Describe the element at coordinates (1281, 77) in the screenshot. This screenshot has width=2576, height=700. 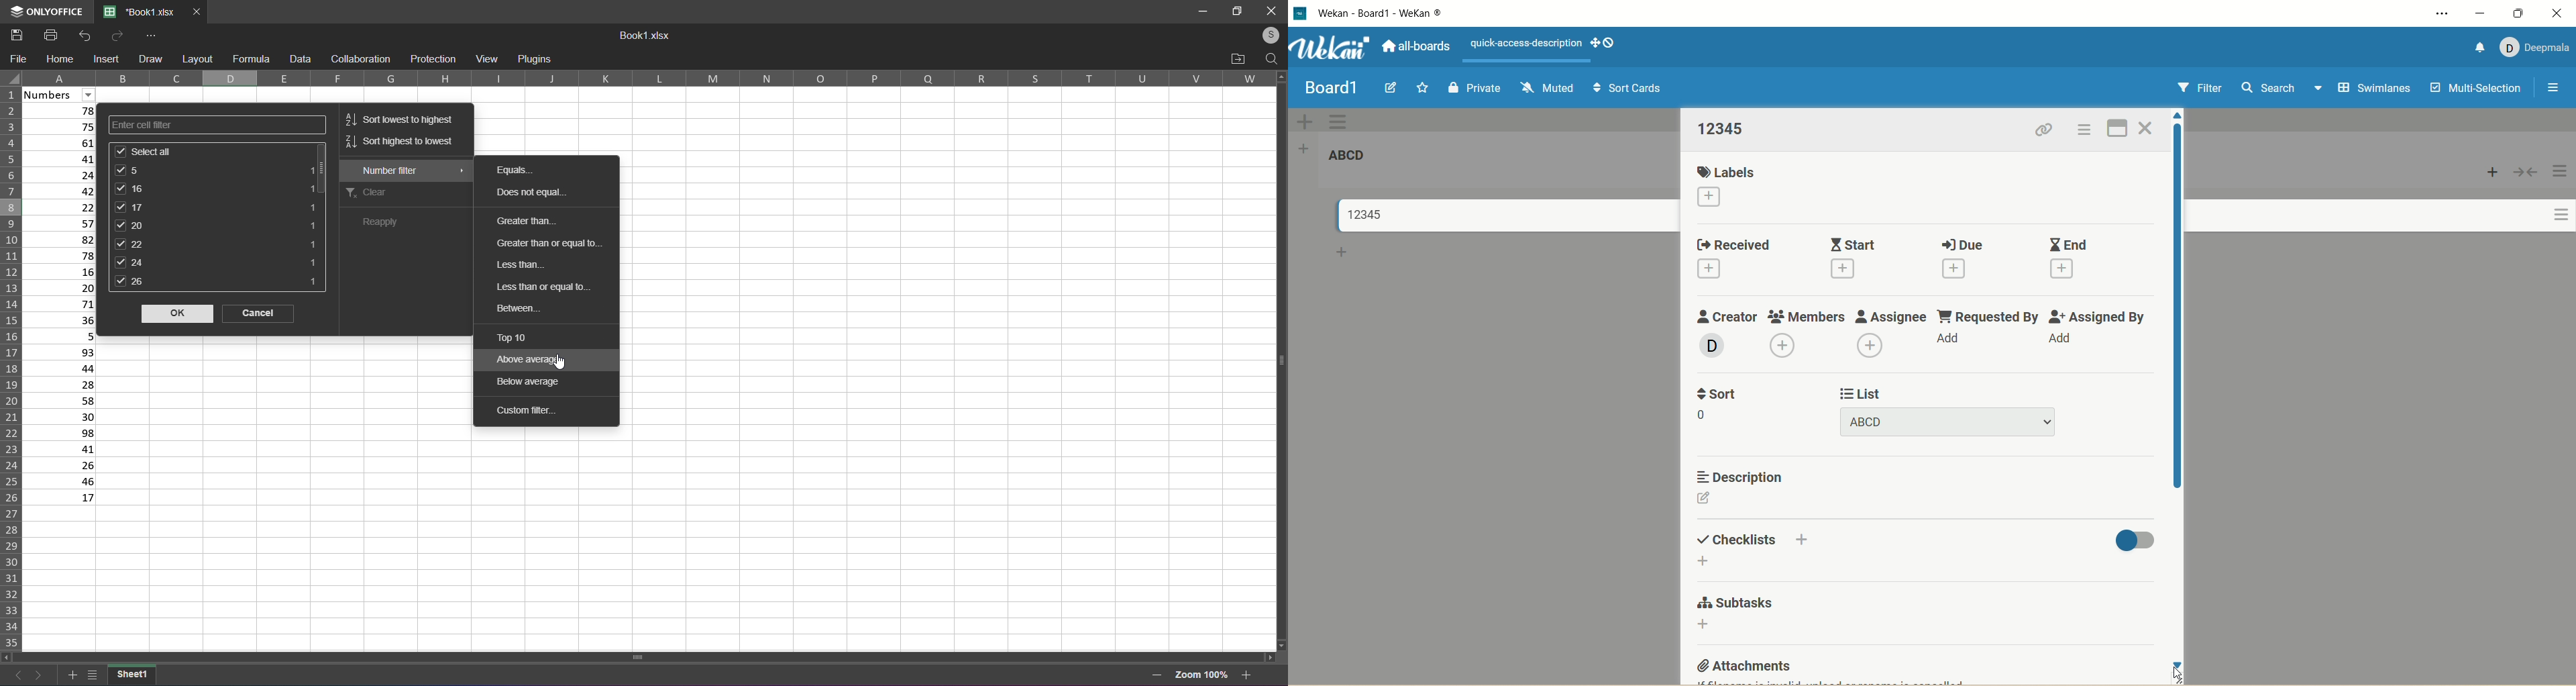
I see `Move up` at that location.